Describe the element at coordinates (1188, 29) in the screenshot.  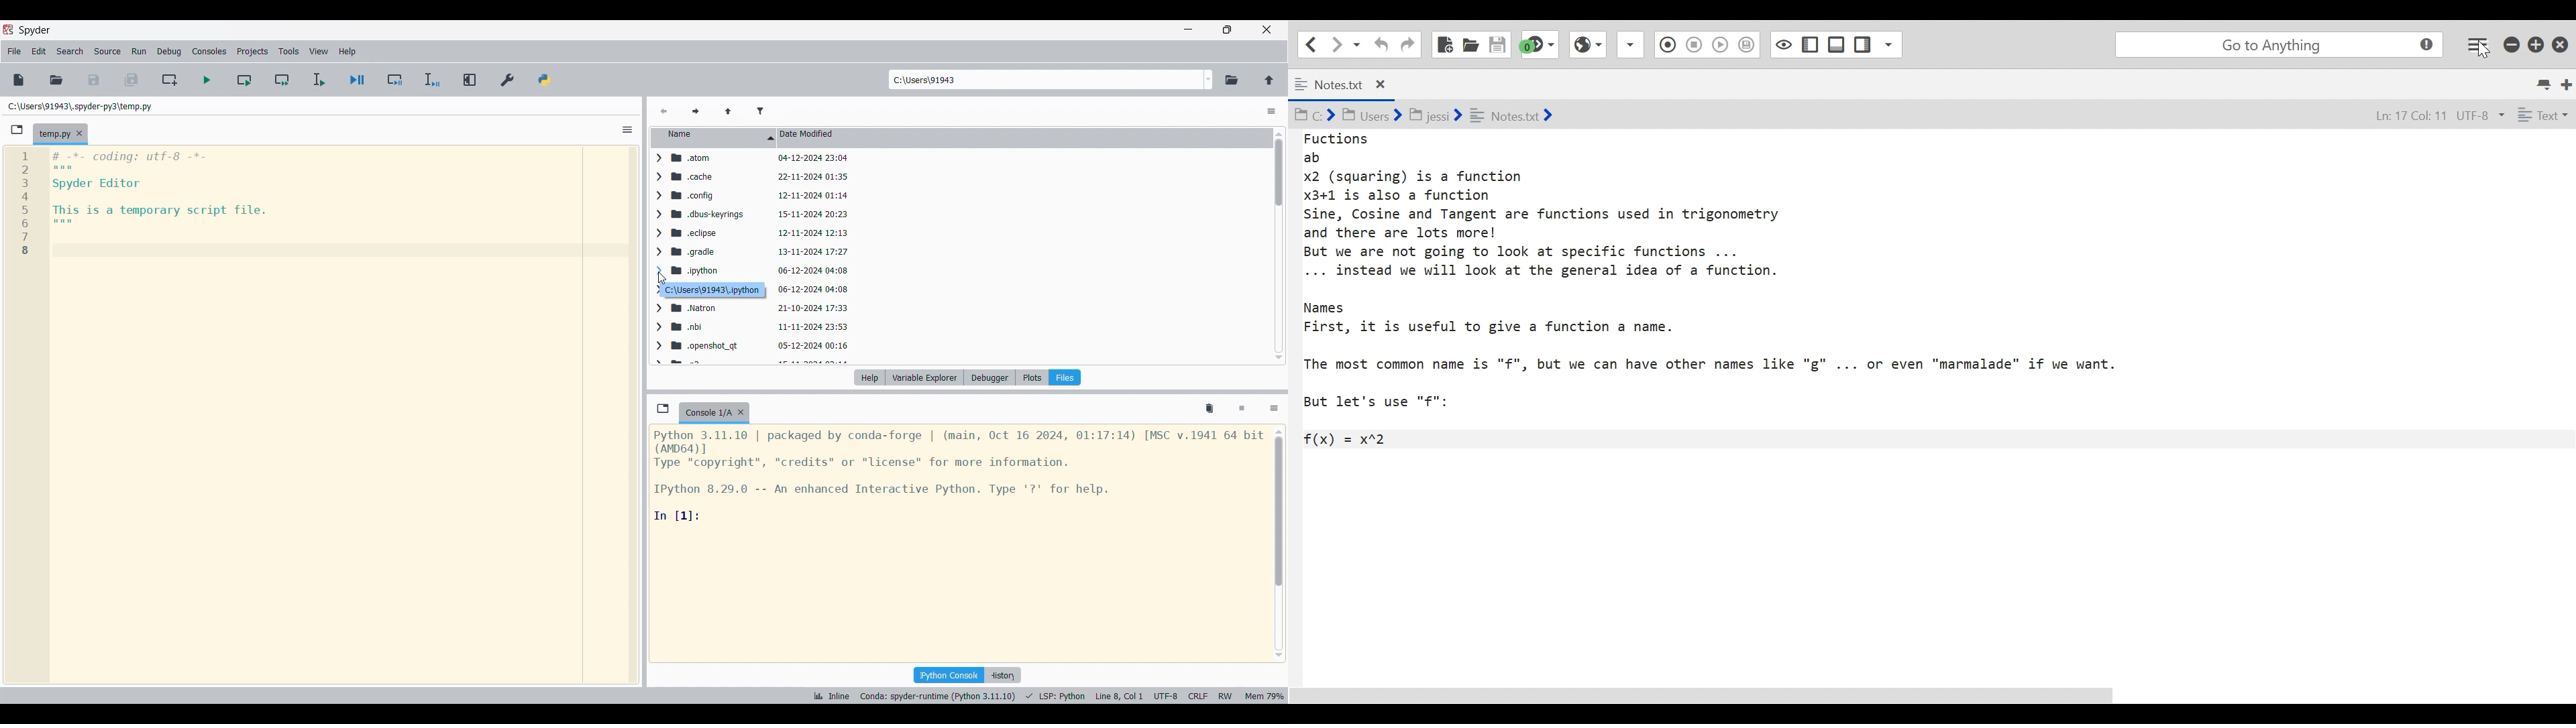
I see `Minimize` at that location.